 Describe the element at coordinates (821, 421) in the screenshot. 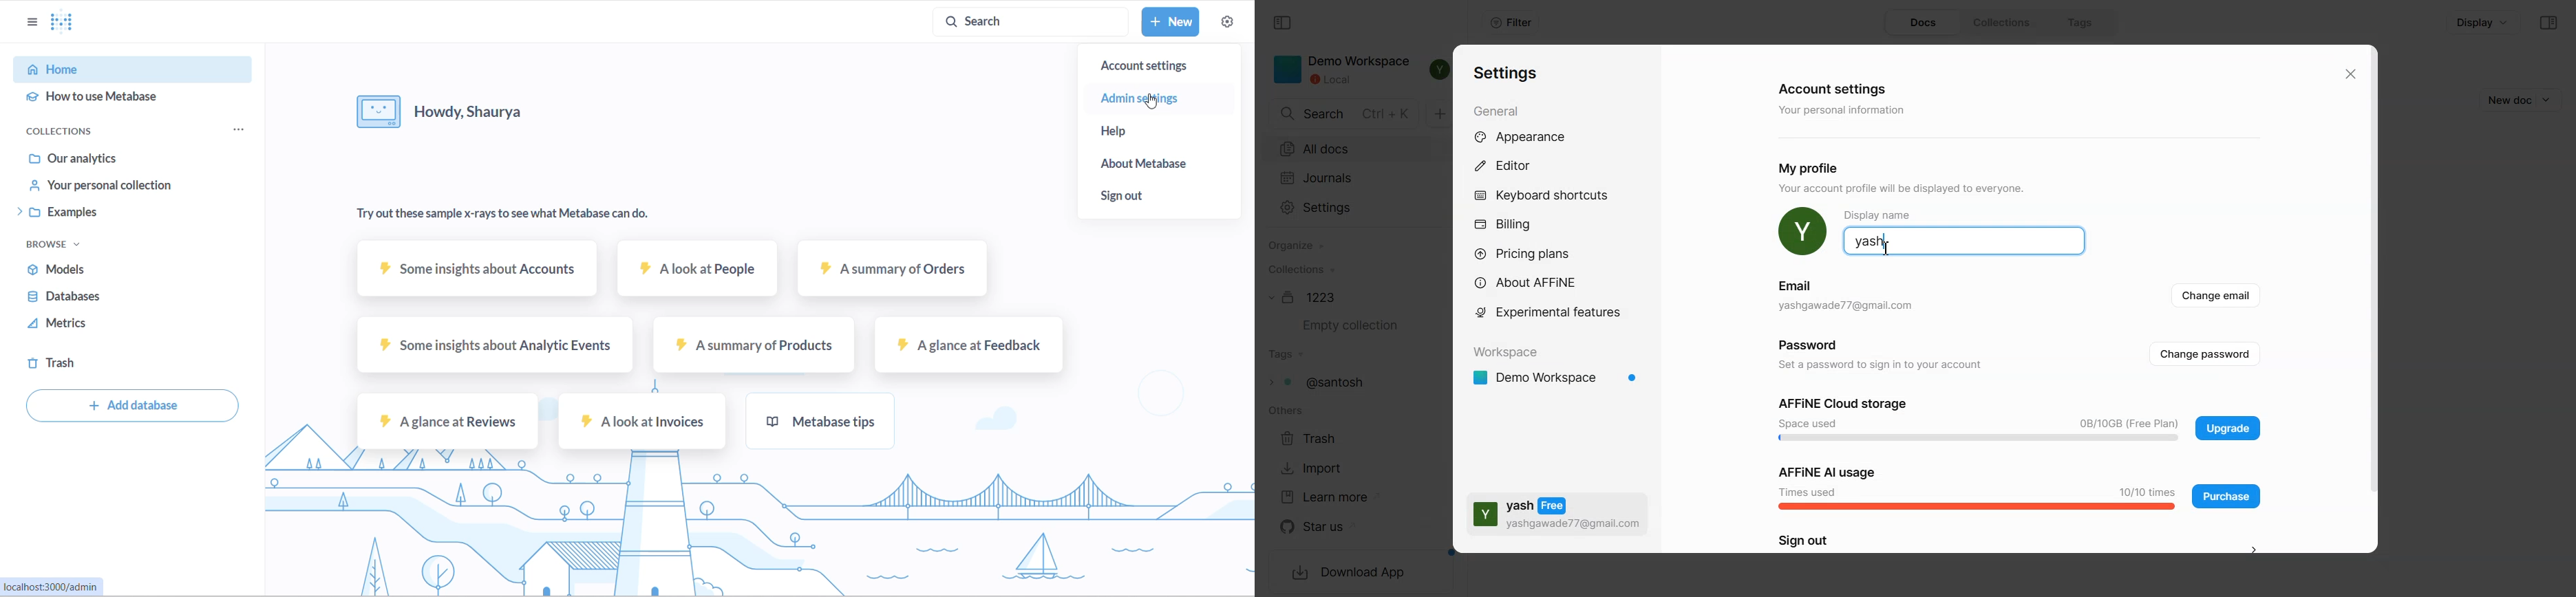

I see `metabase tips sample` at that location.